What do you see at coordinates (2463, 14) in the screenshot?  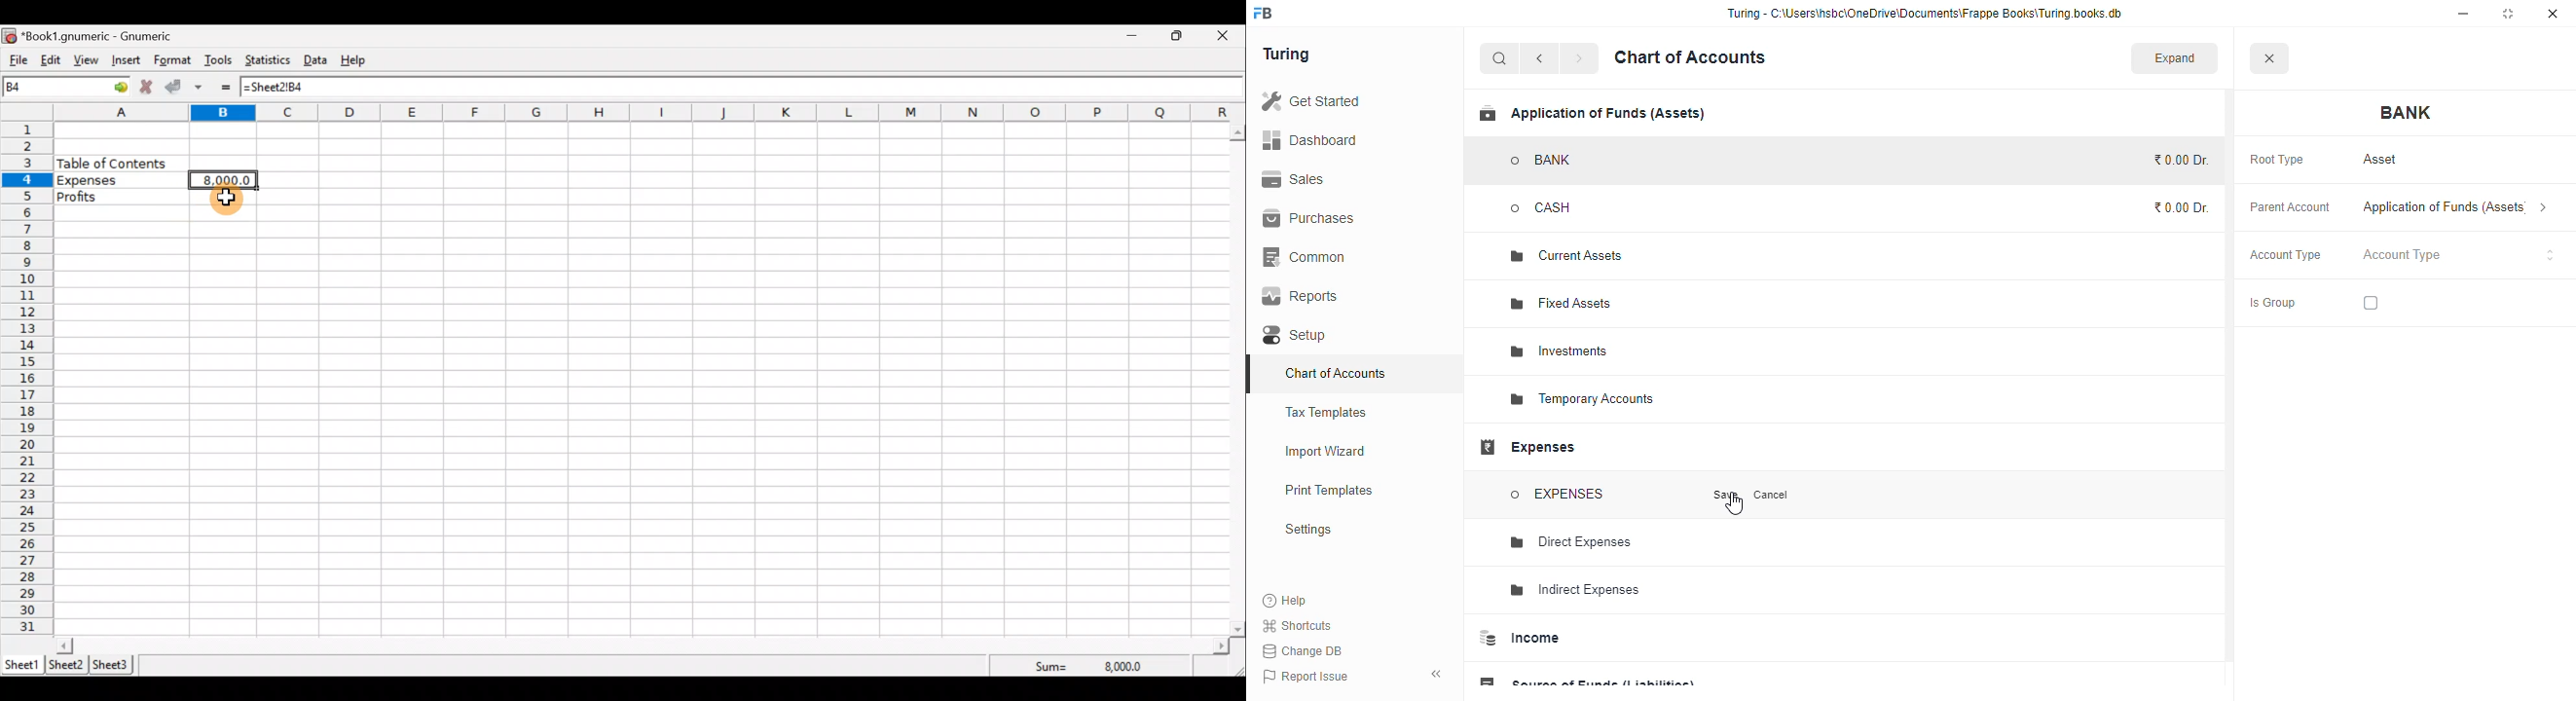 I see `minimize` at bounding box center [2463, 14].